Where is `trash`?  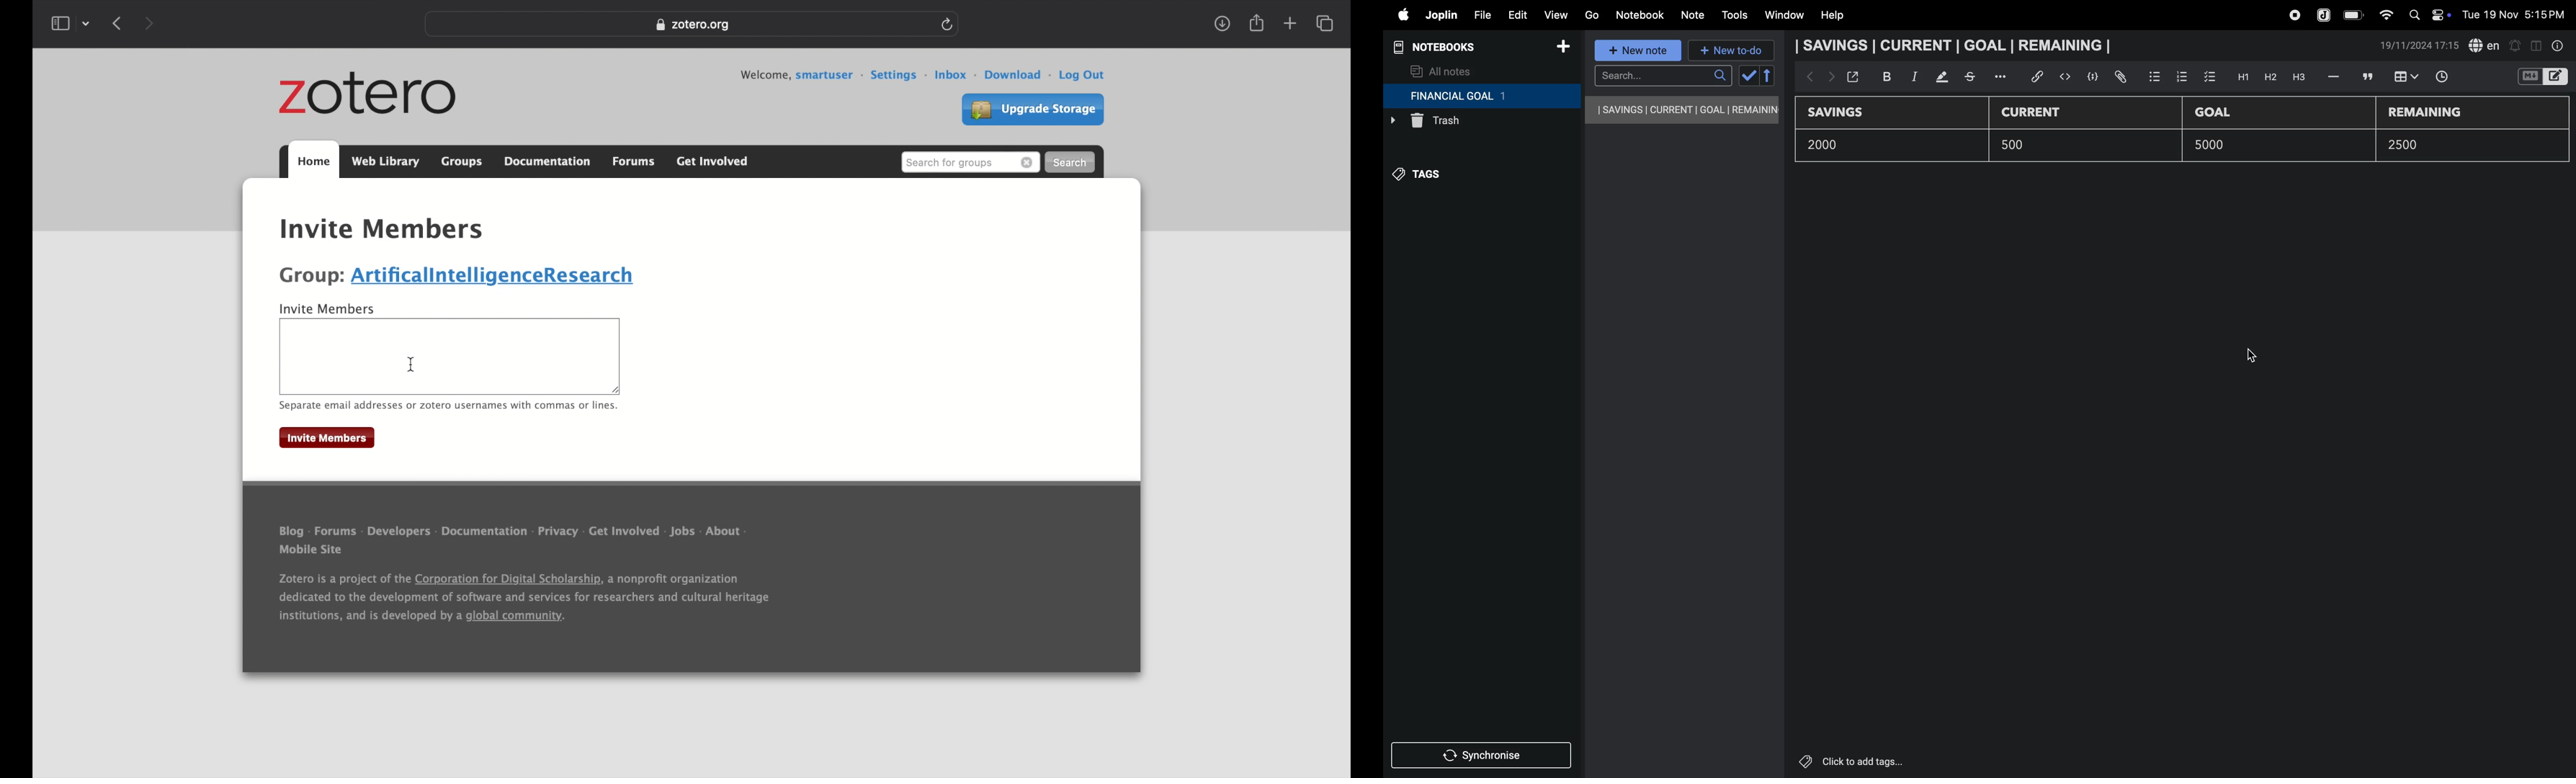 trash is located at coordinates (1461, 123).